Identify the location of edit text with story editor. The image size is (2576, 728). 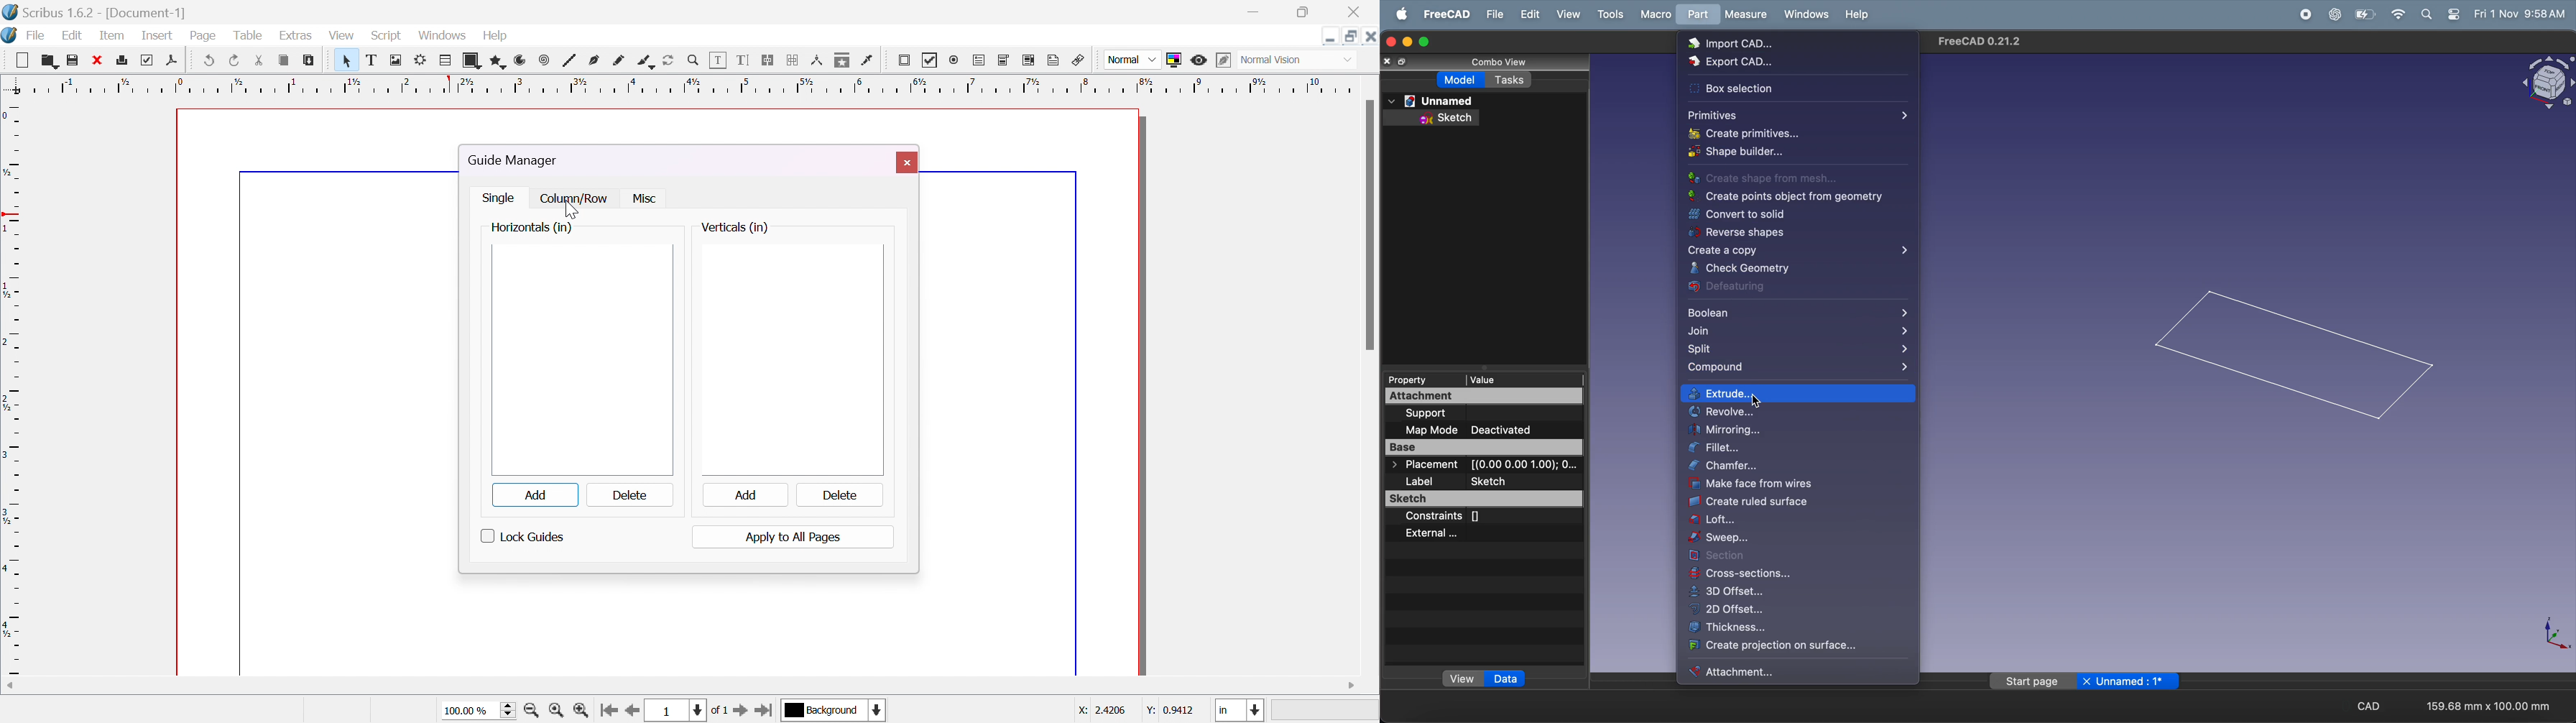
(746, 60).